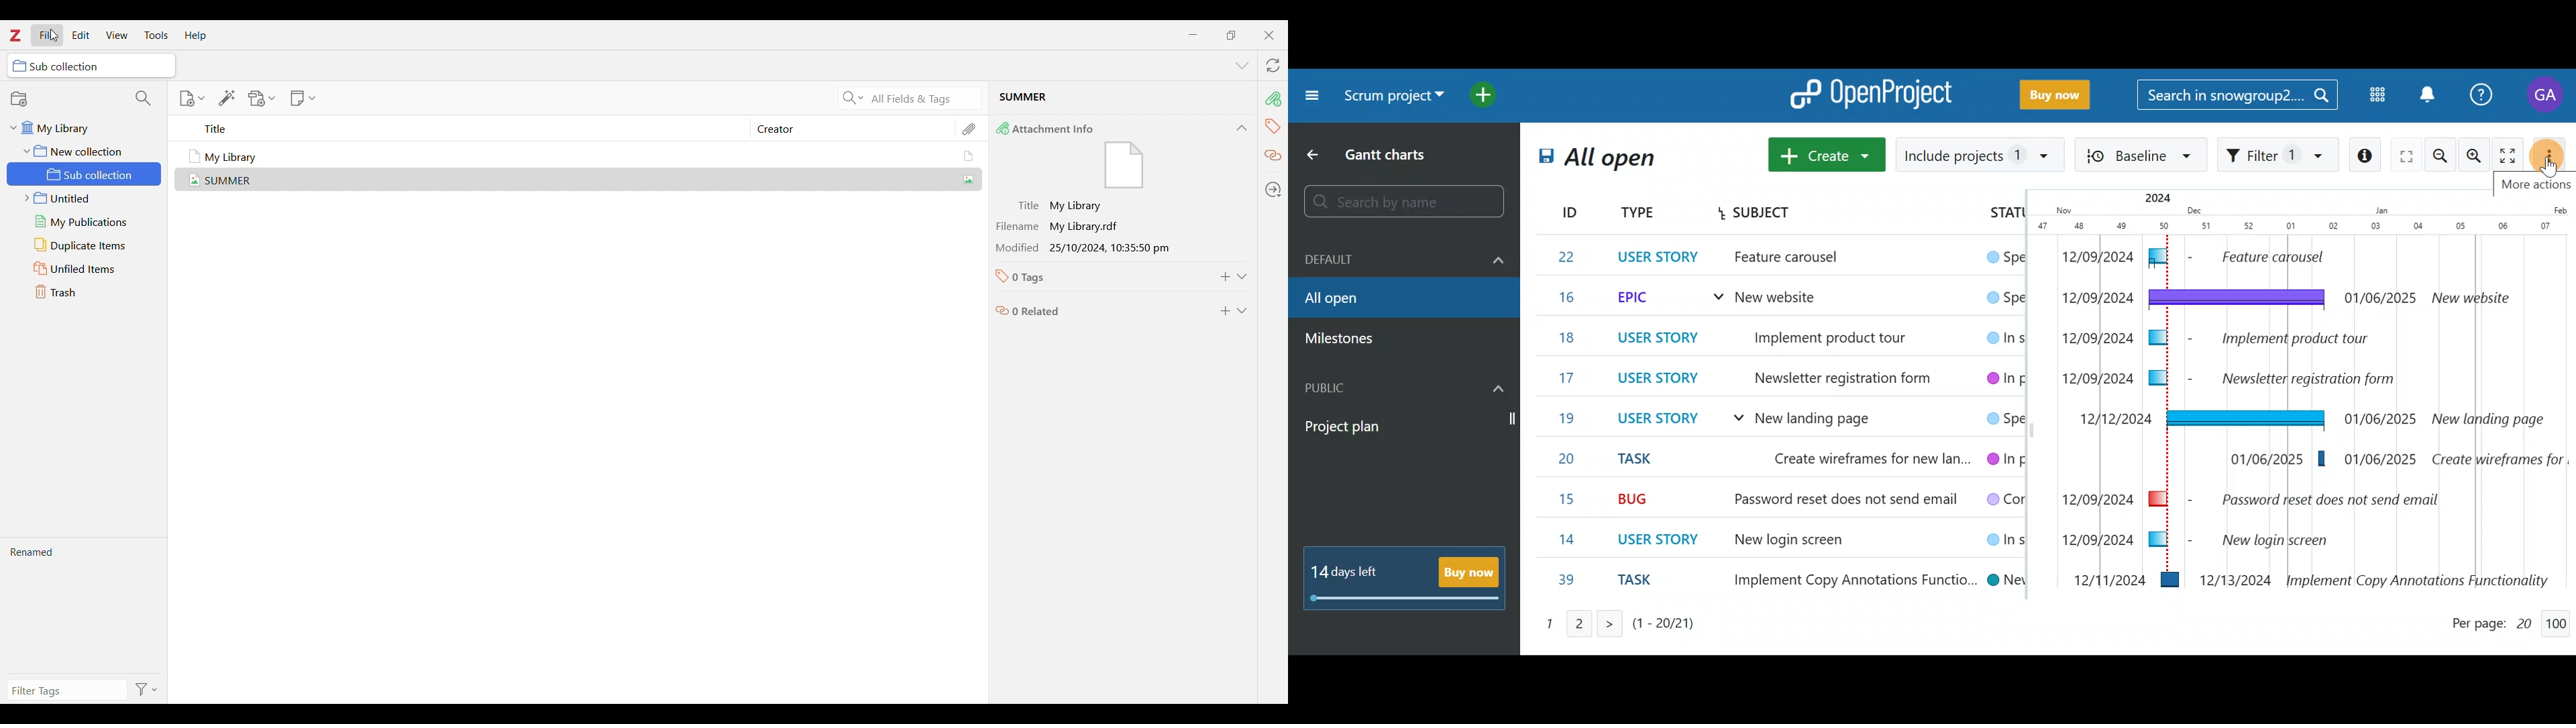 Image resolution: width=2576 pixels, height=728 pixels. Describe the element at coordinates (1406, 261) in the screenshot. I see `Default` at that location.